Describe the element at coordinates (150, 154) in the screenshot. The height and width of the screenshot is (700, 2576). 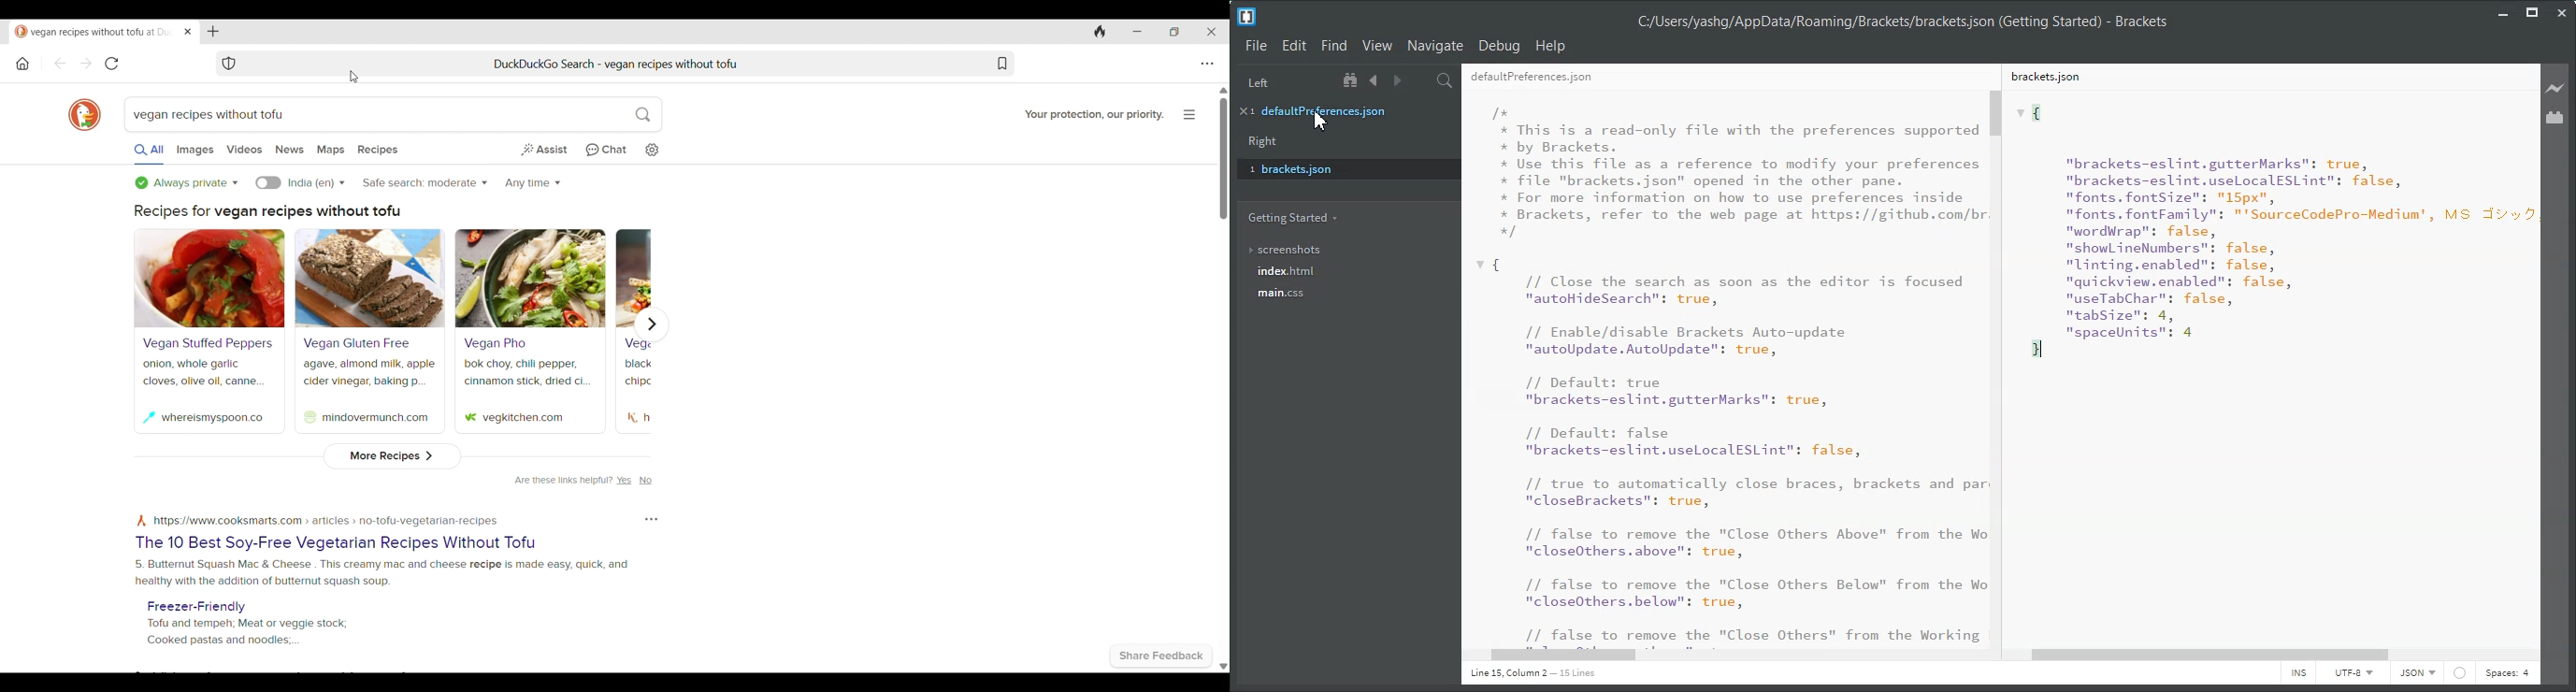
I see `All searches` at that location.